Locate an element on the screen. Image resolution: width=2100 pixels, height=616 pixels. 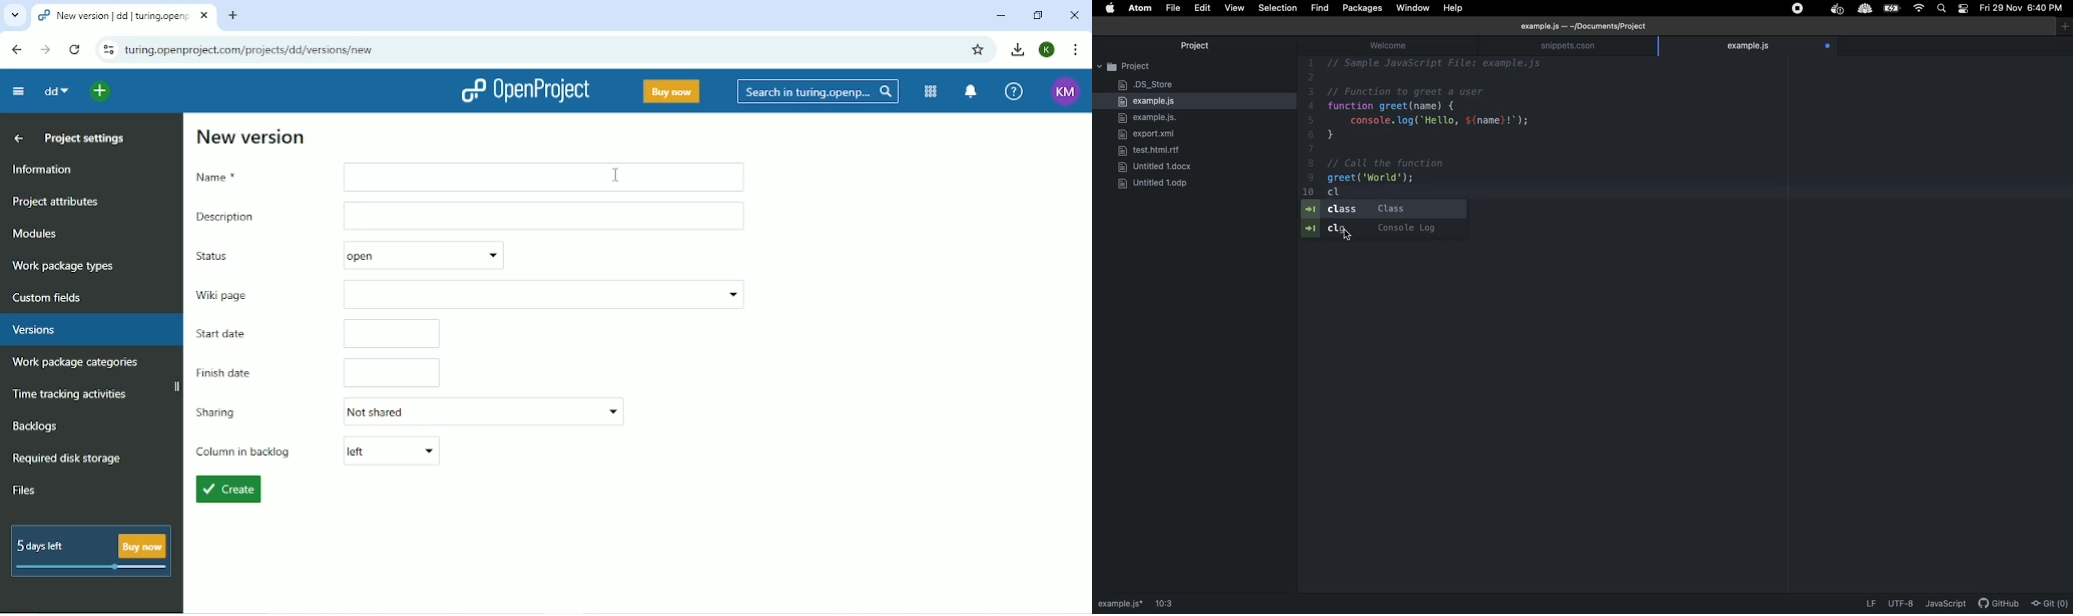
Apple logo is located at coordinates (1112, 8).